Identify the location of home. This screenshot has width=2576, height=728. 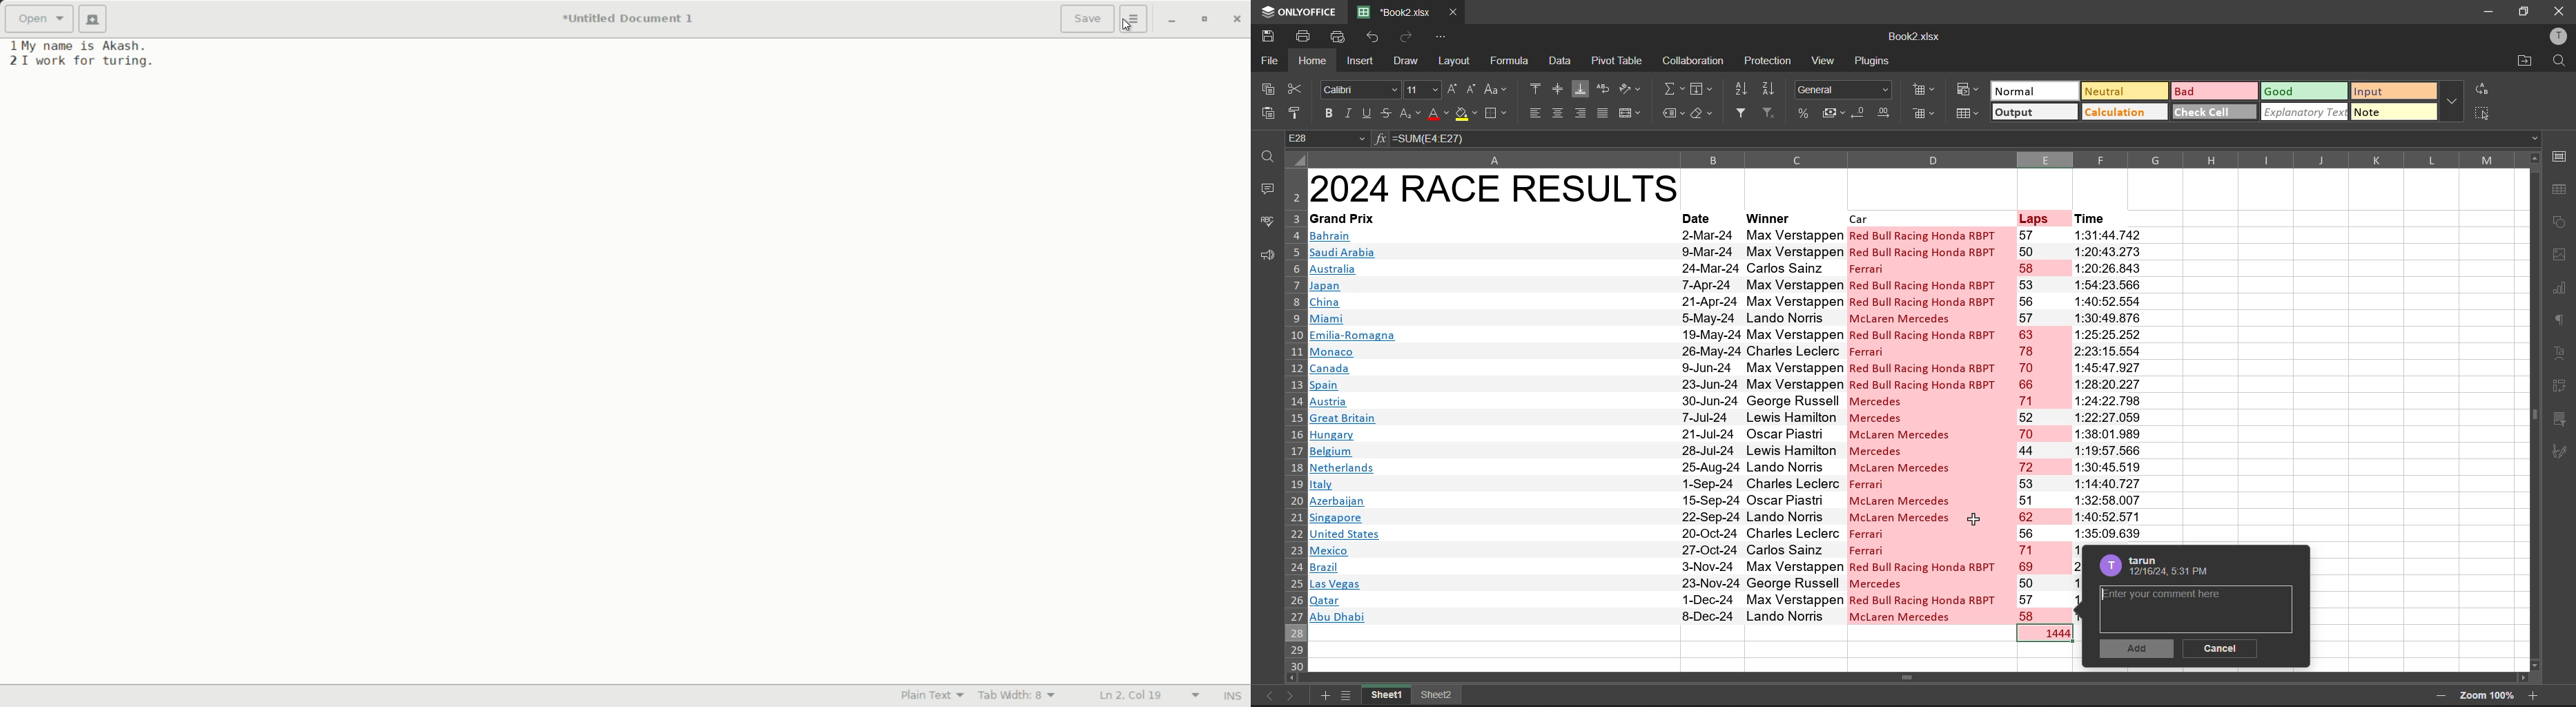
(1312, 61).